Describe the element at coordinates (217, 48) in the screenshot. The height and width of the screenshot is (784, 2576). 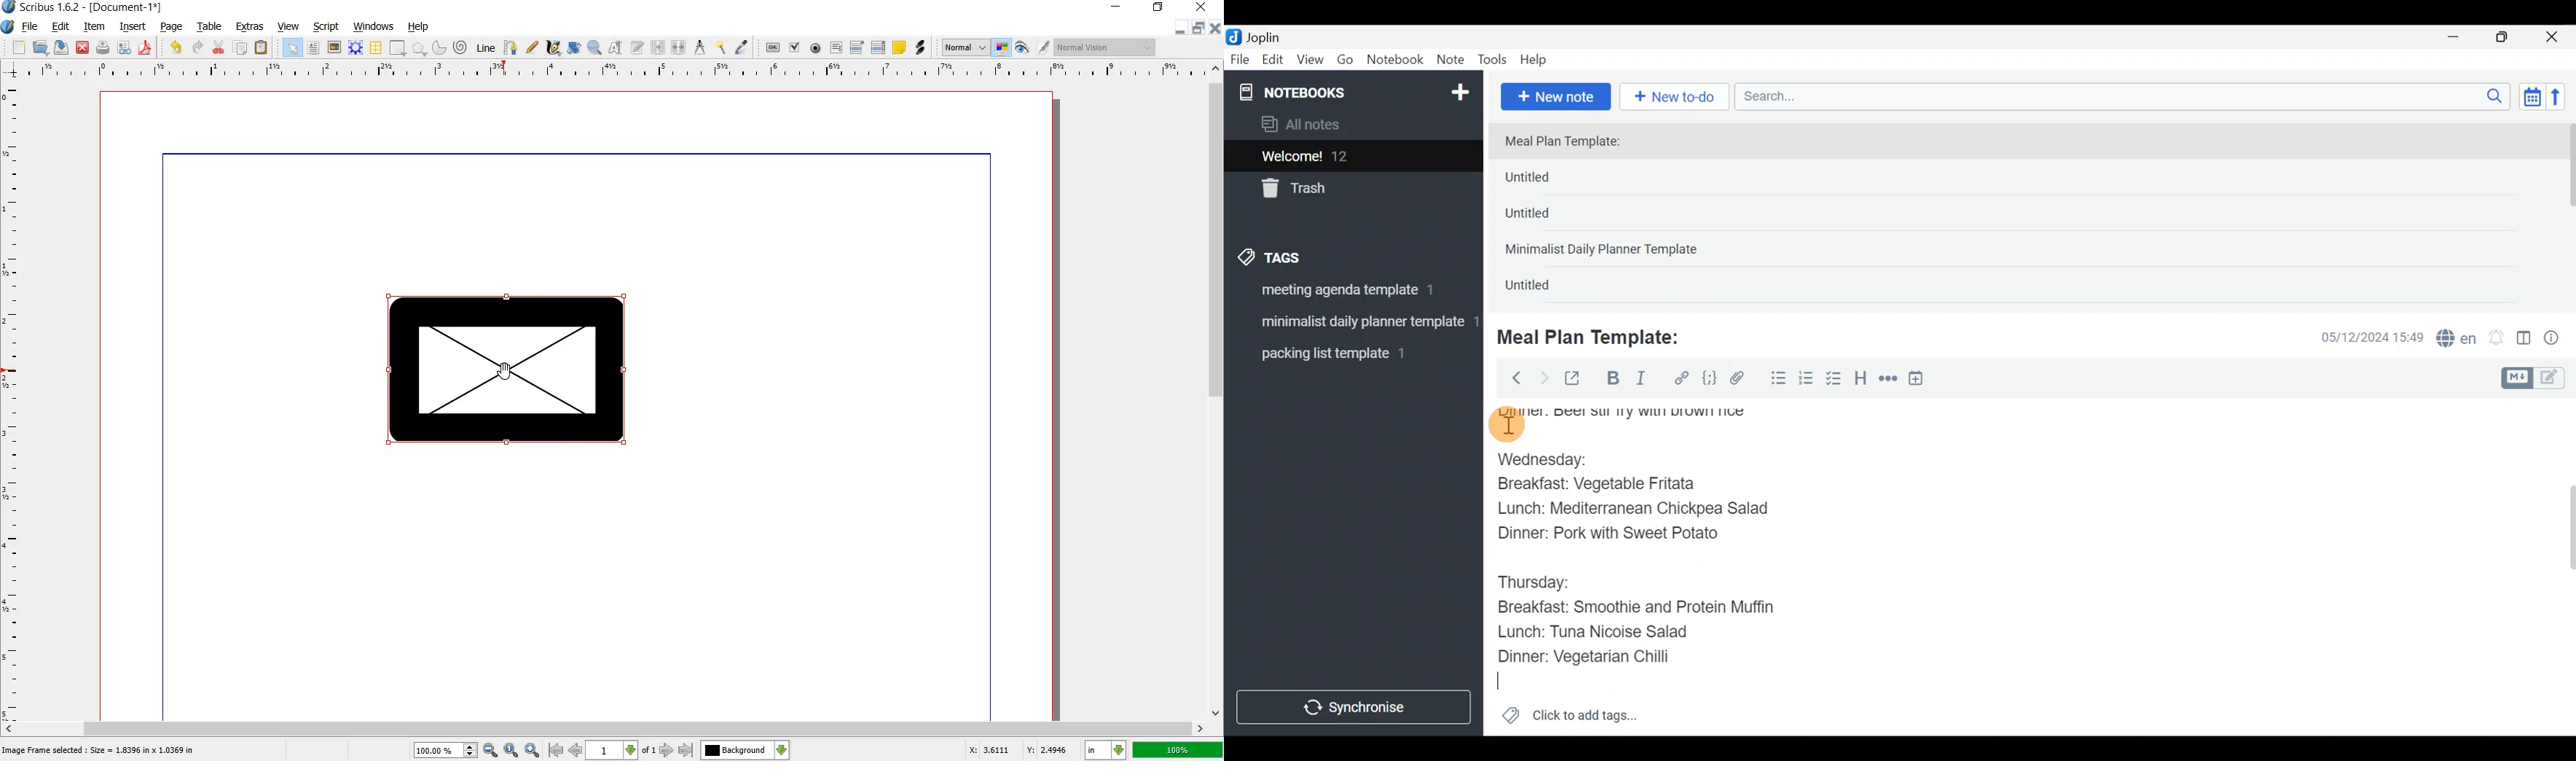
I see `cut` at that location.